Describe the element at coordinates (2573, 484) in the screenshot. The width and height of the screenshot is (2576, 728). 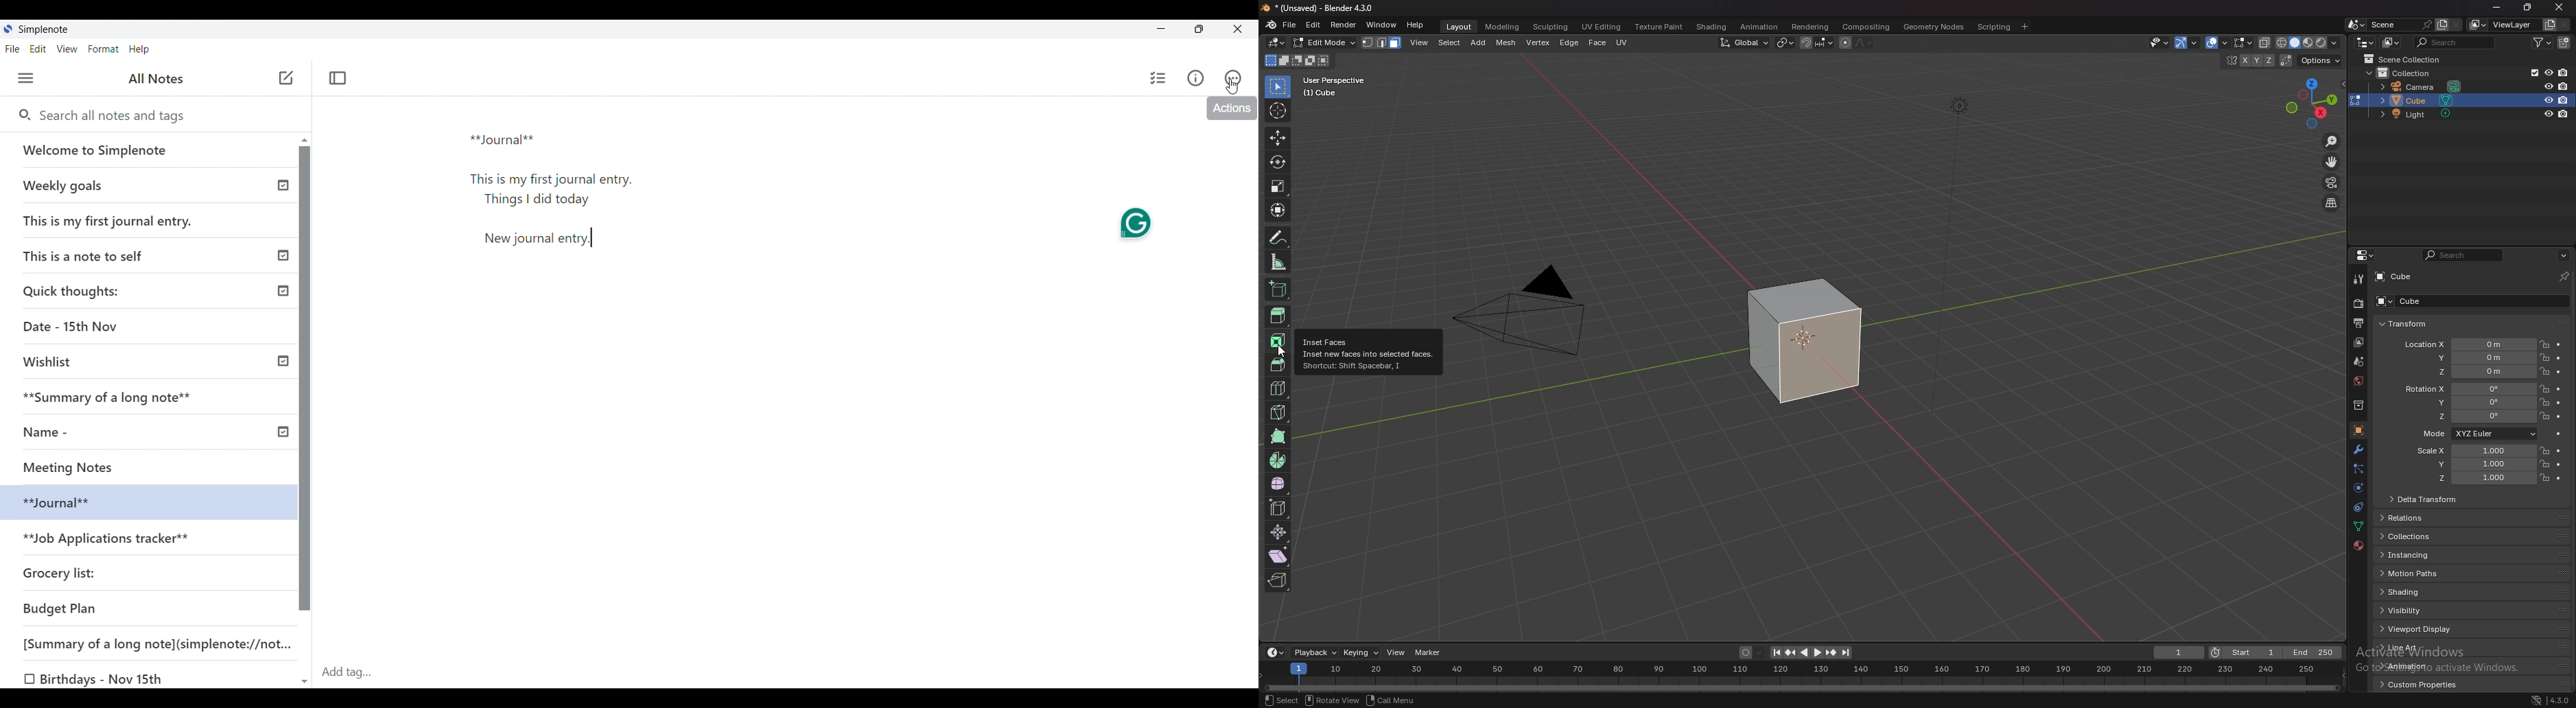
I see `scroll bar` at that location.